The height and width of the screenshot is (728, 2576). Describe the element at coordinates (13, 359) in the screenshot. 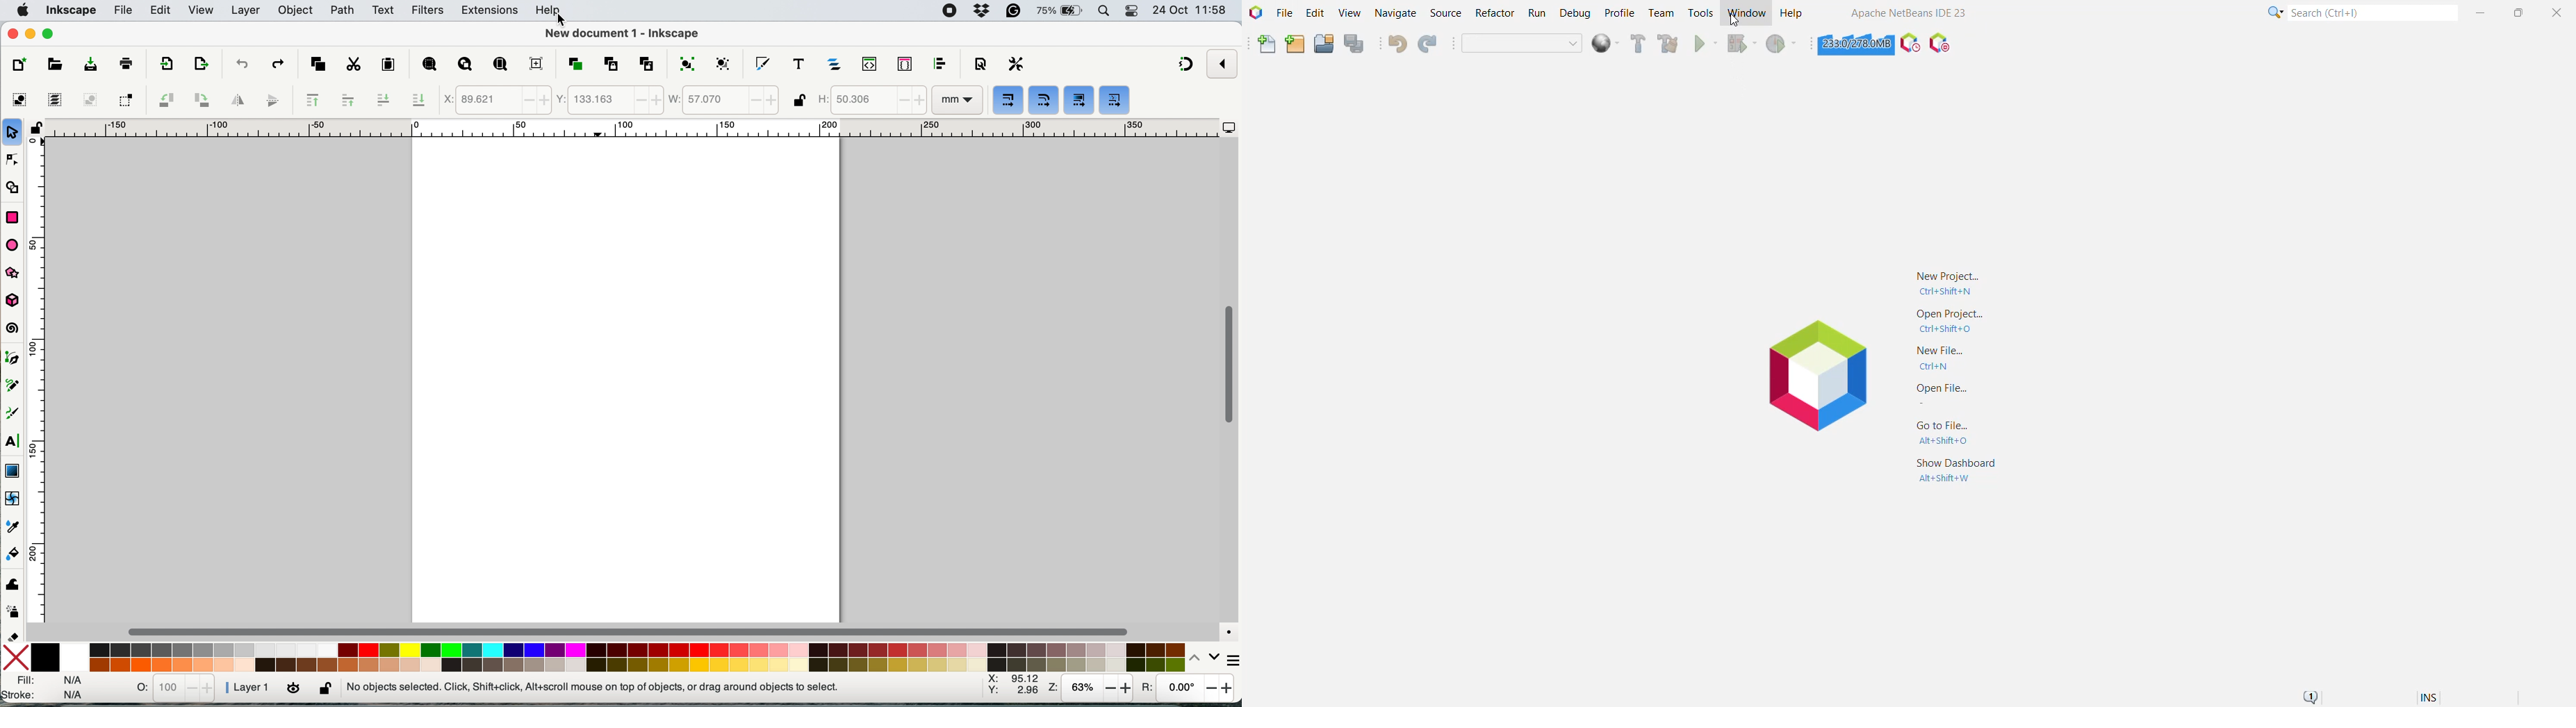

I see `pen tool` at that location.